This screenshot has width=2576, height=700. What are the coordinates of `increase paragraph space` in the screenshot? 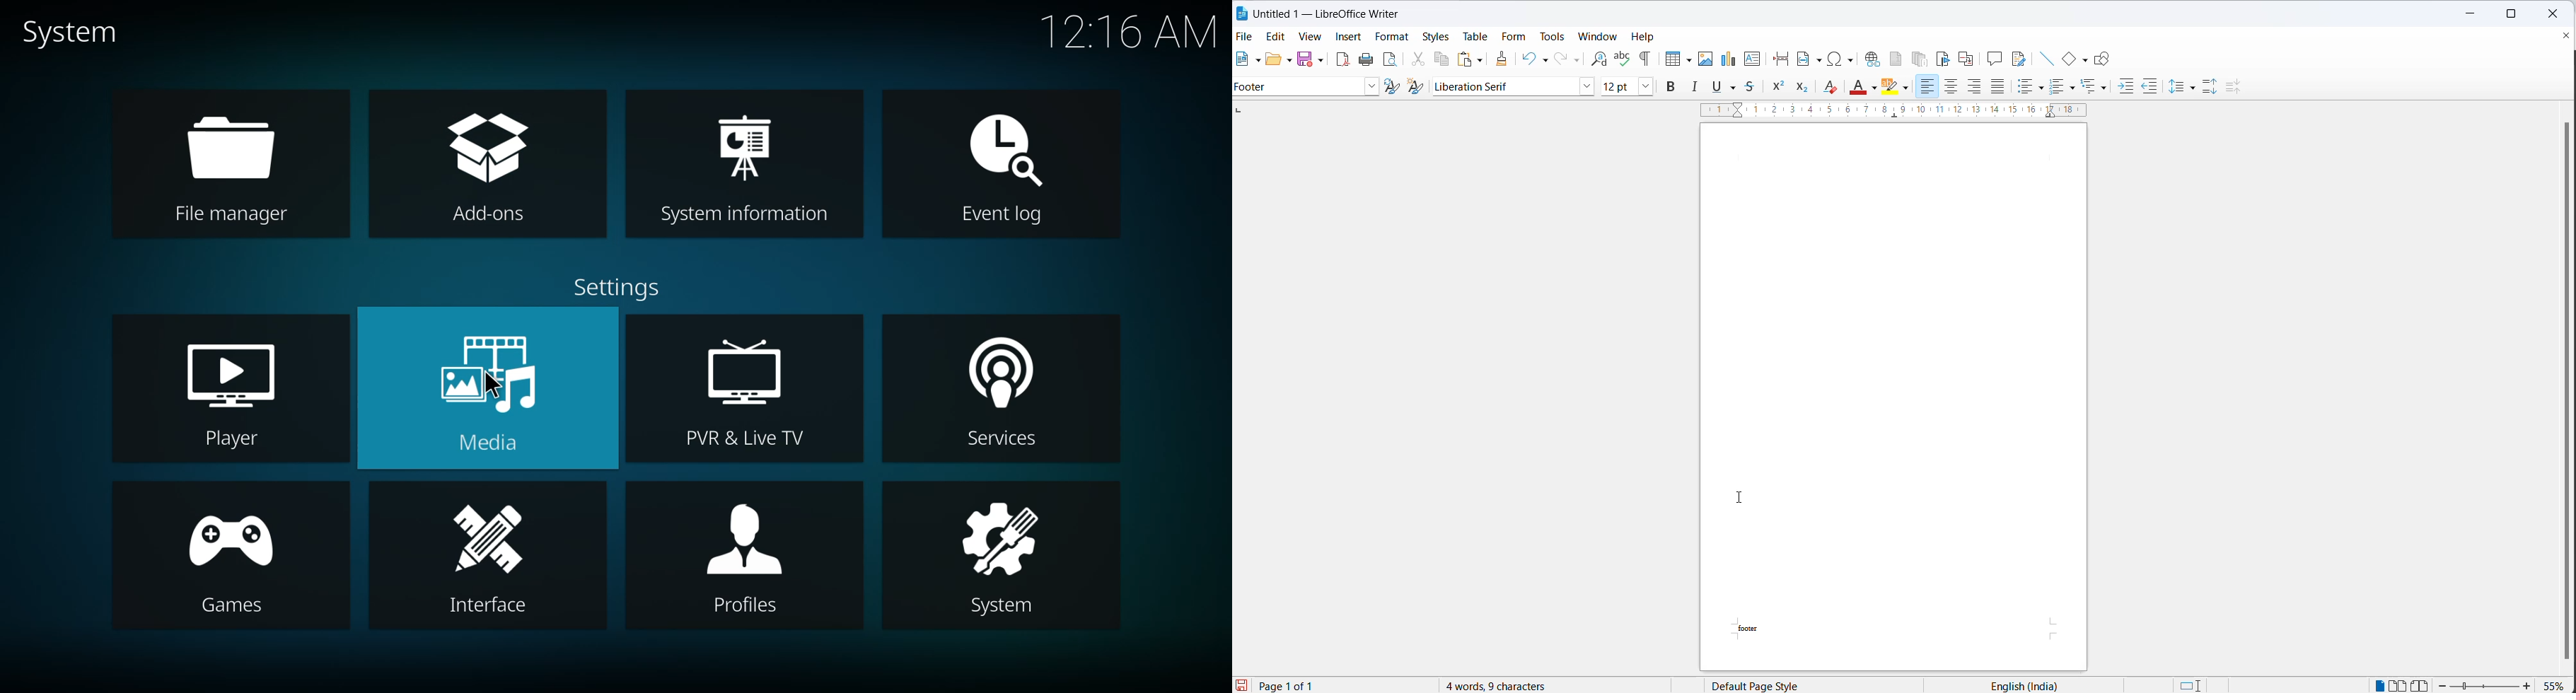 It's located at (2210, 85).